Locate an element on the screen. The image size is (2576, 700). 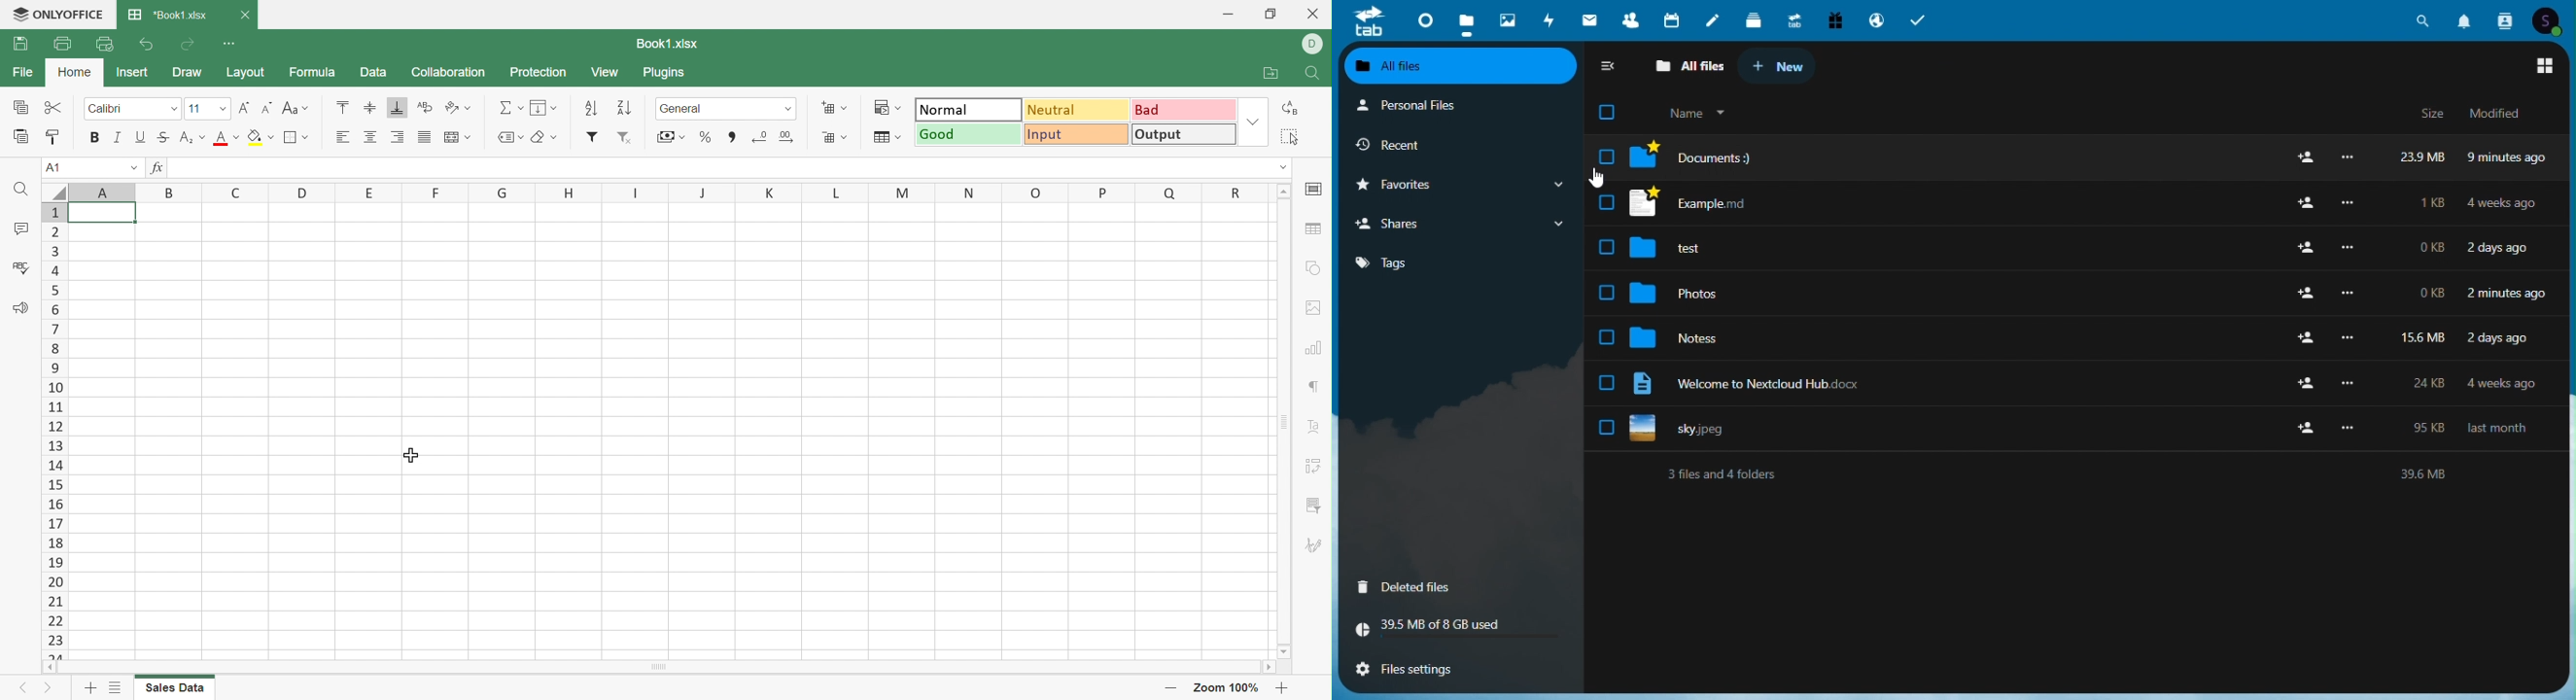
 is located at coordinates (2546, 70).